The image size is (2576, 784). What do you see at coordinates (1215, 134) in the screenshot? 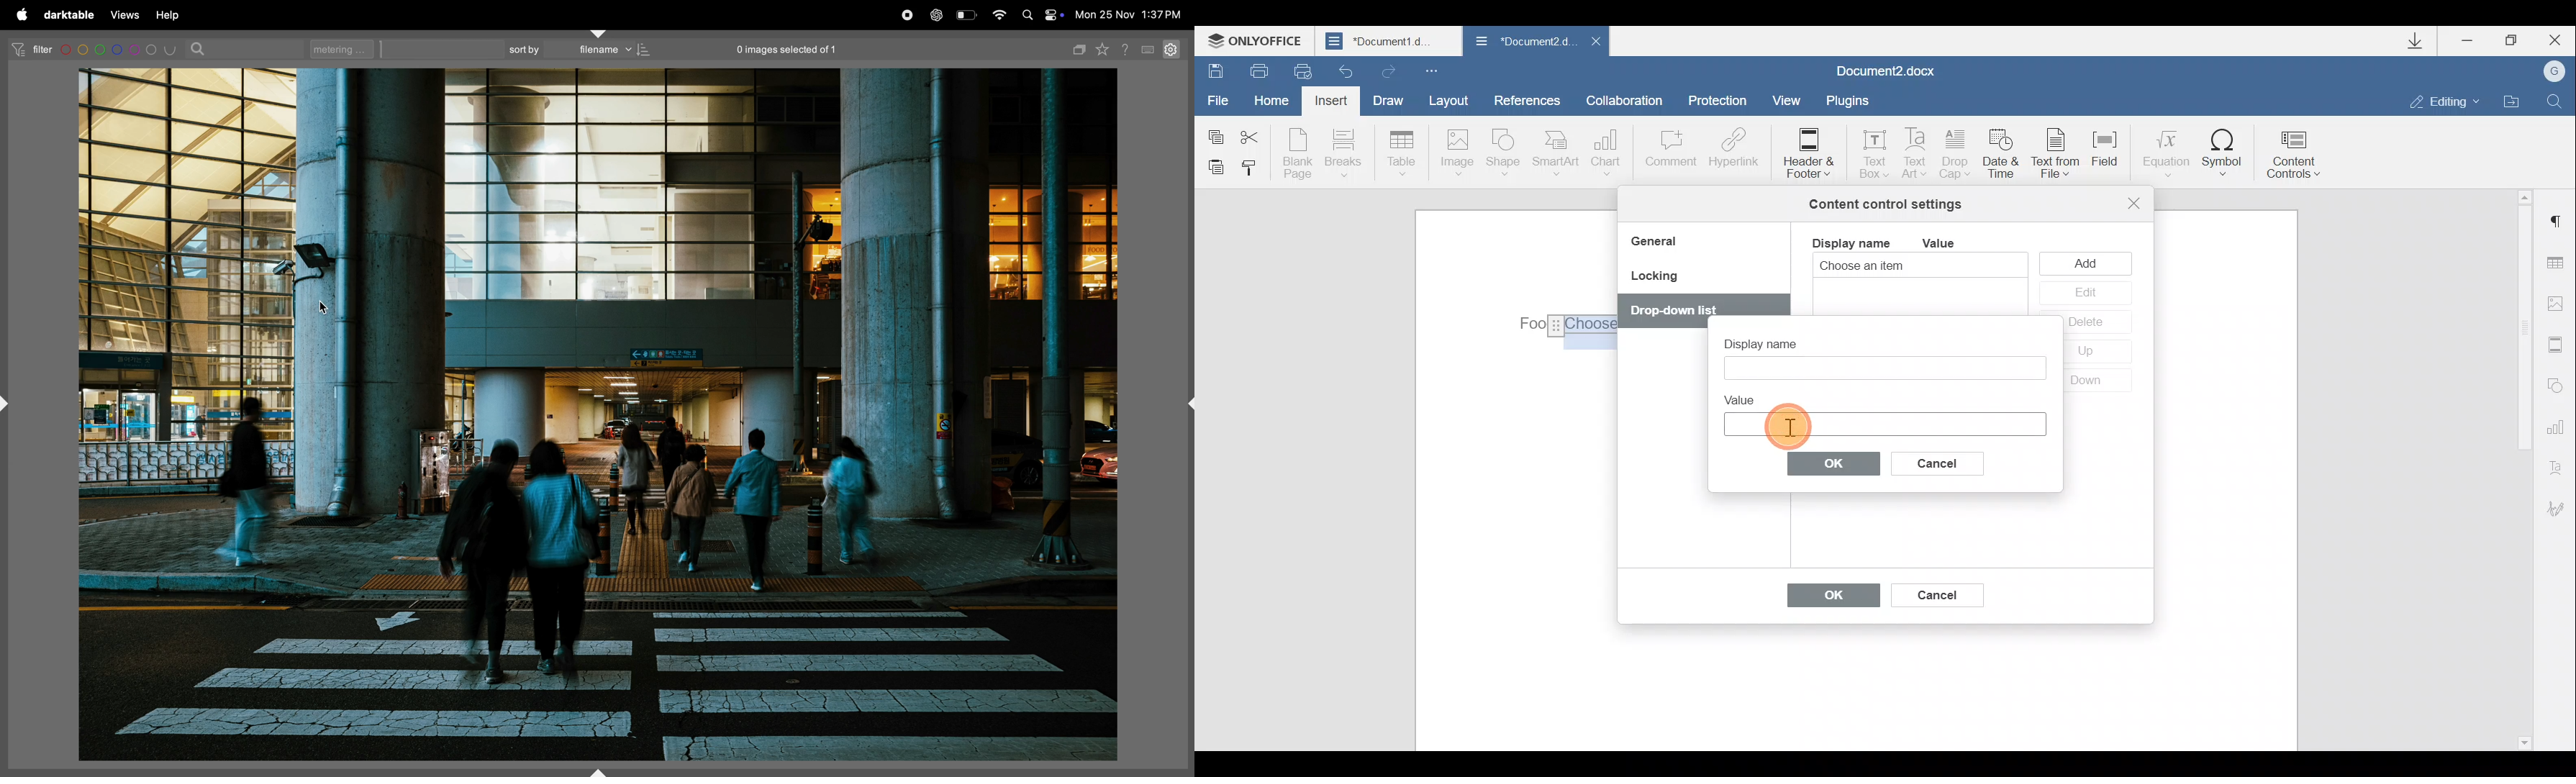
I see `Copy` at bounding box center [1215, 134].